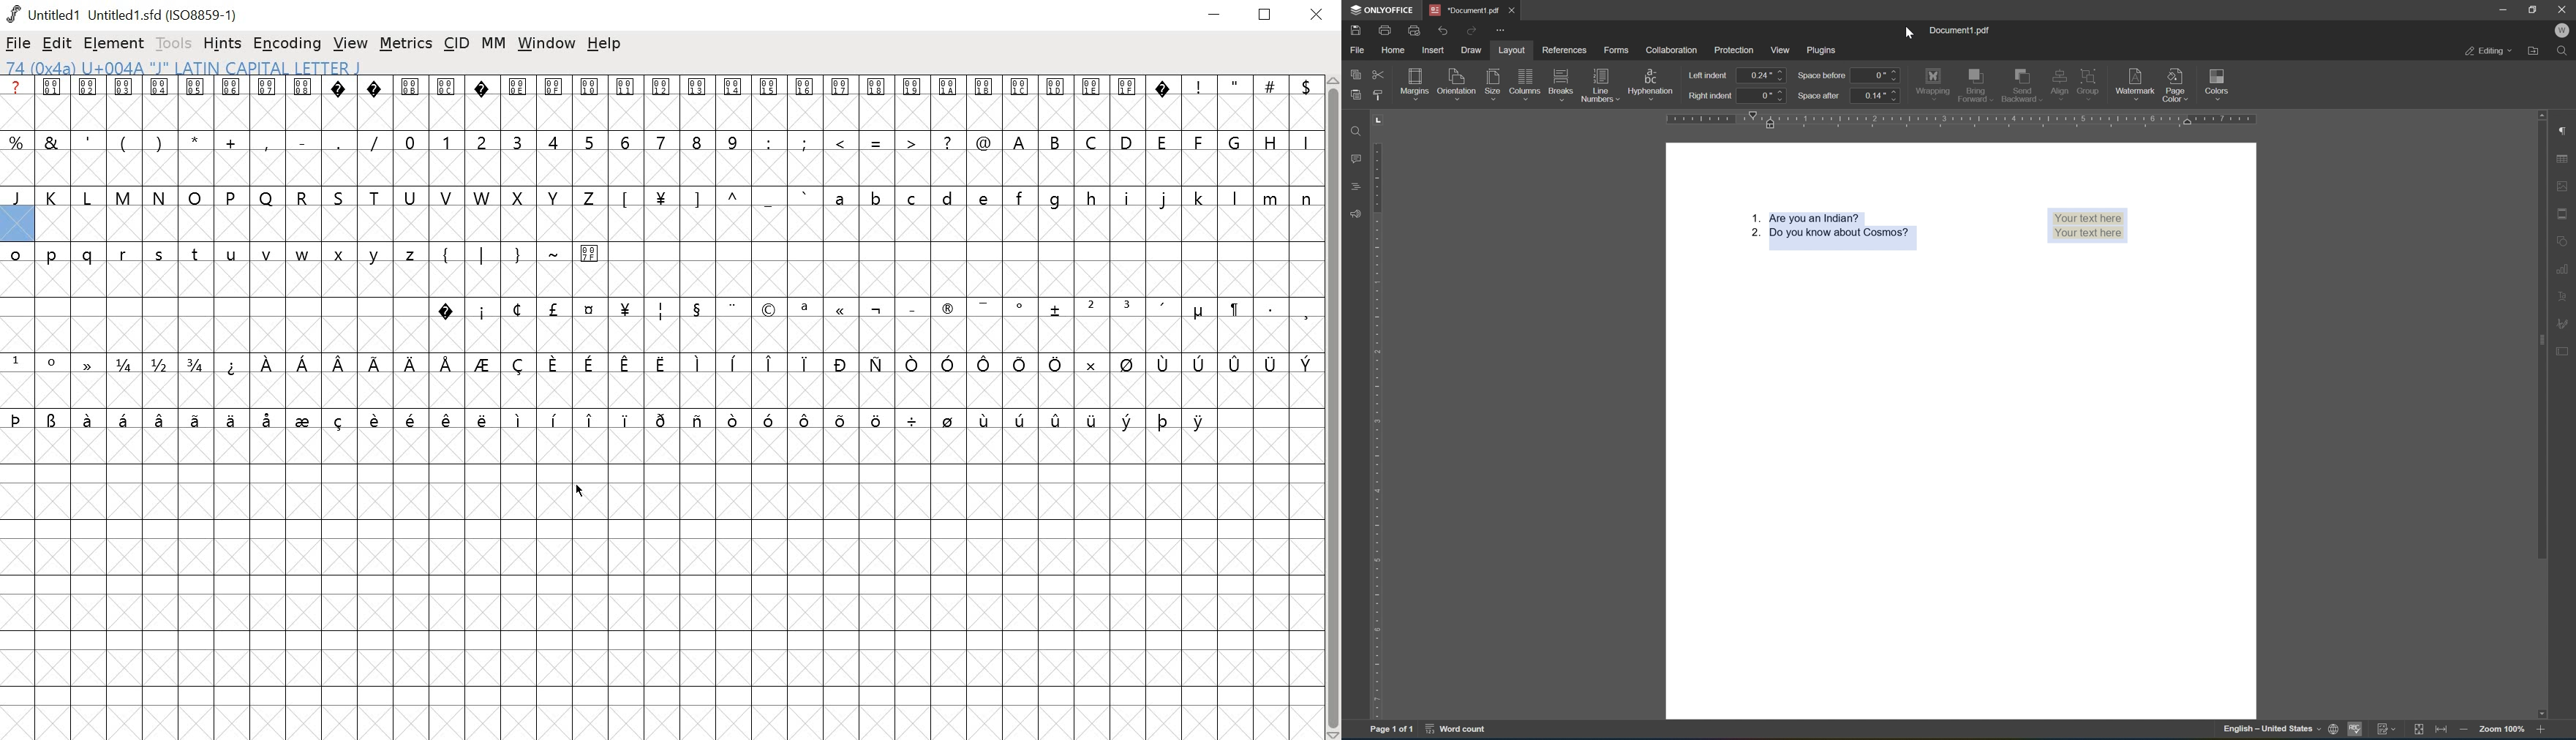 This screenshot has height=756, width=2576. What do you see at coordinates (495, 43) in the screenshot?
I see `MM` at bounding box center [495, 43].